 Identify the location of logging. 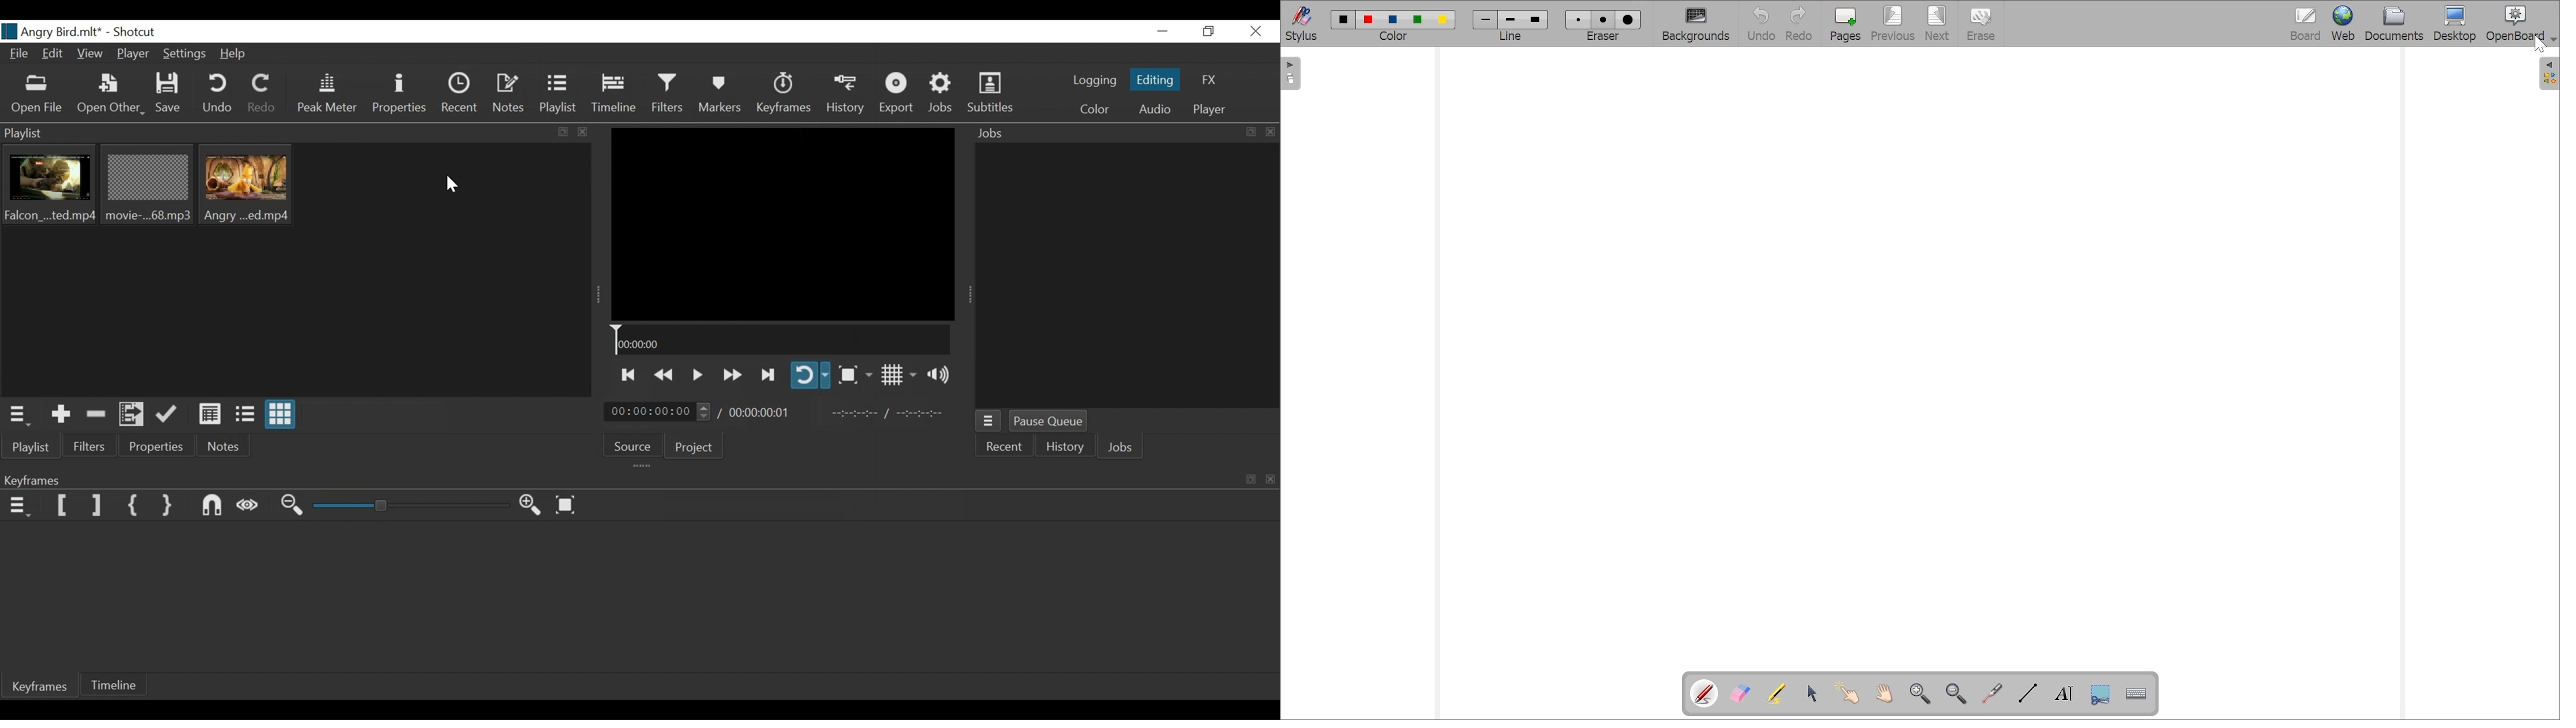
(1090, 82).